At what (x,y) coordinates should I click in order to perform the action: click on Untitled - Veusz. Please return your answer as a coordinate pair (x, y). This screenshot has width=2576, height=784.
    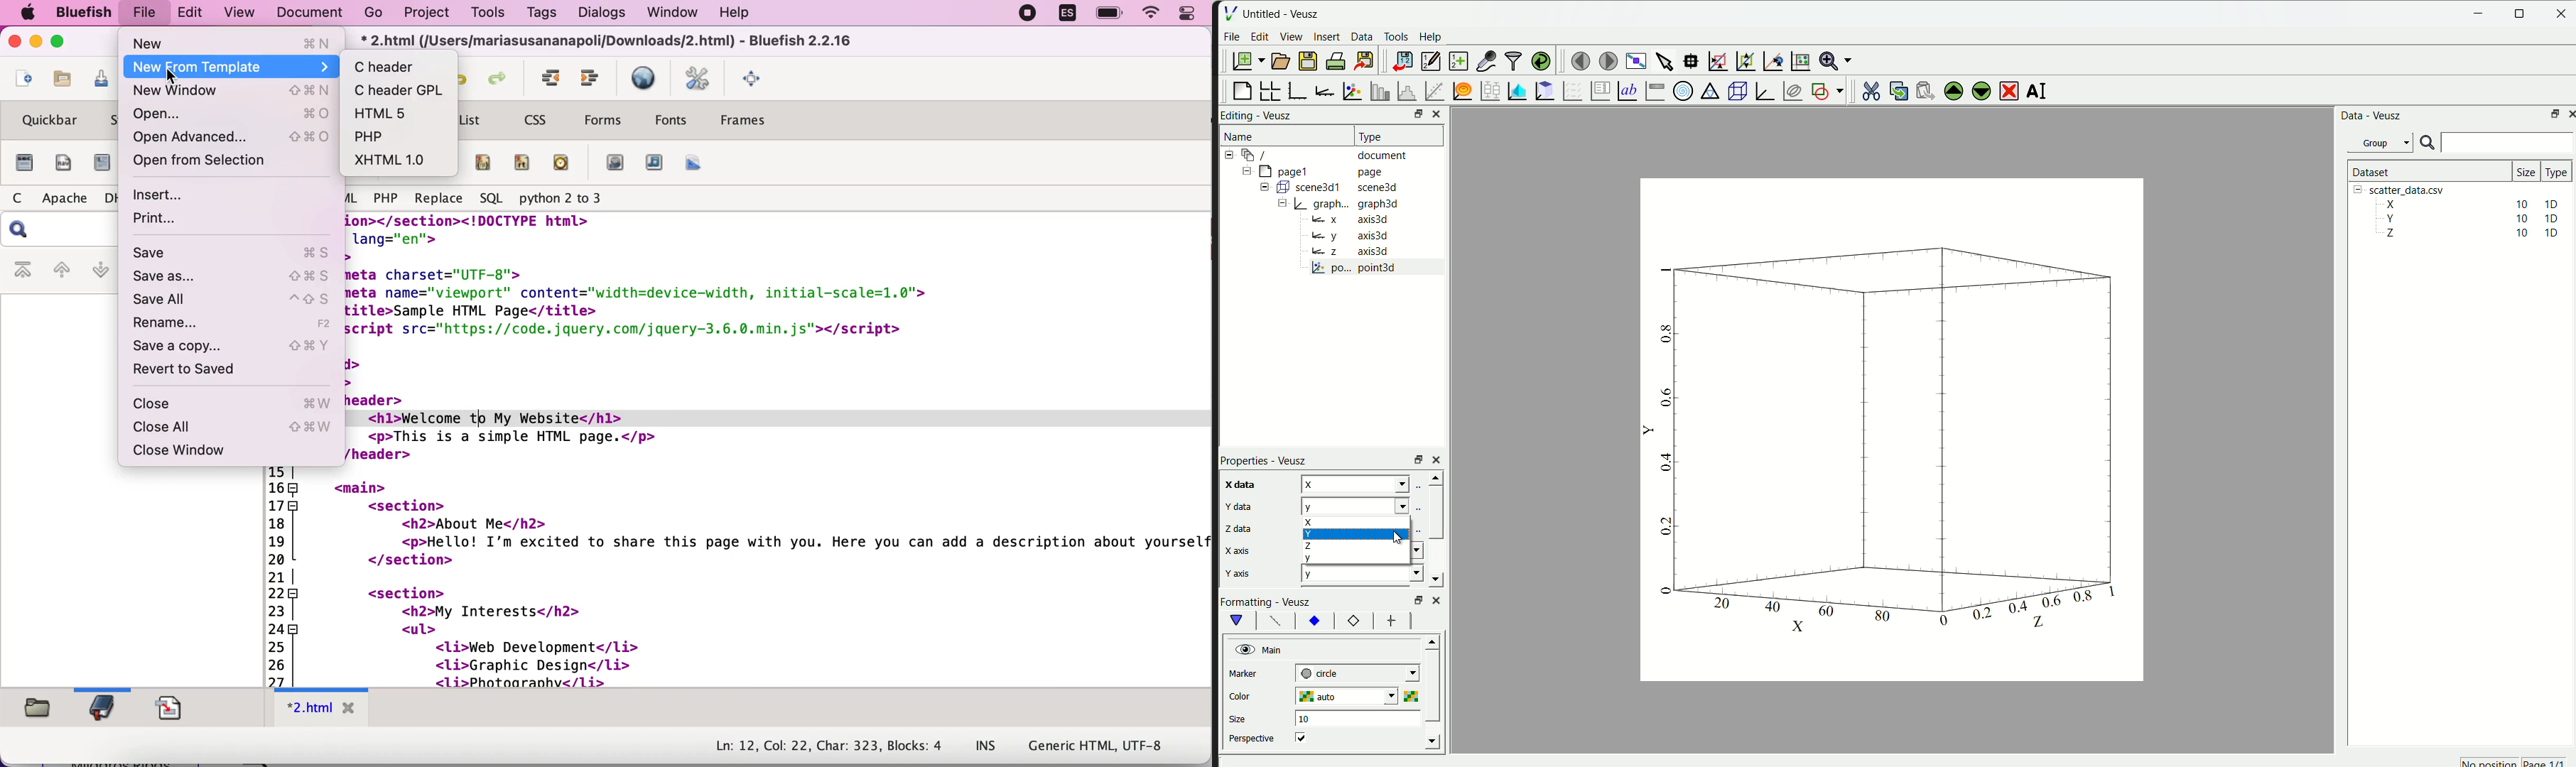
    Looking at the image, I should click on (1284, 13).